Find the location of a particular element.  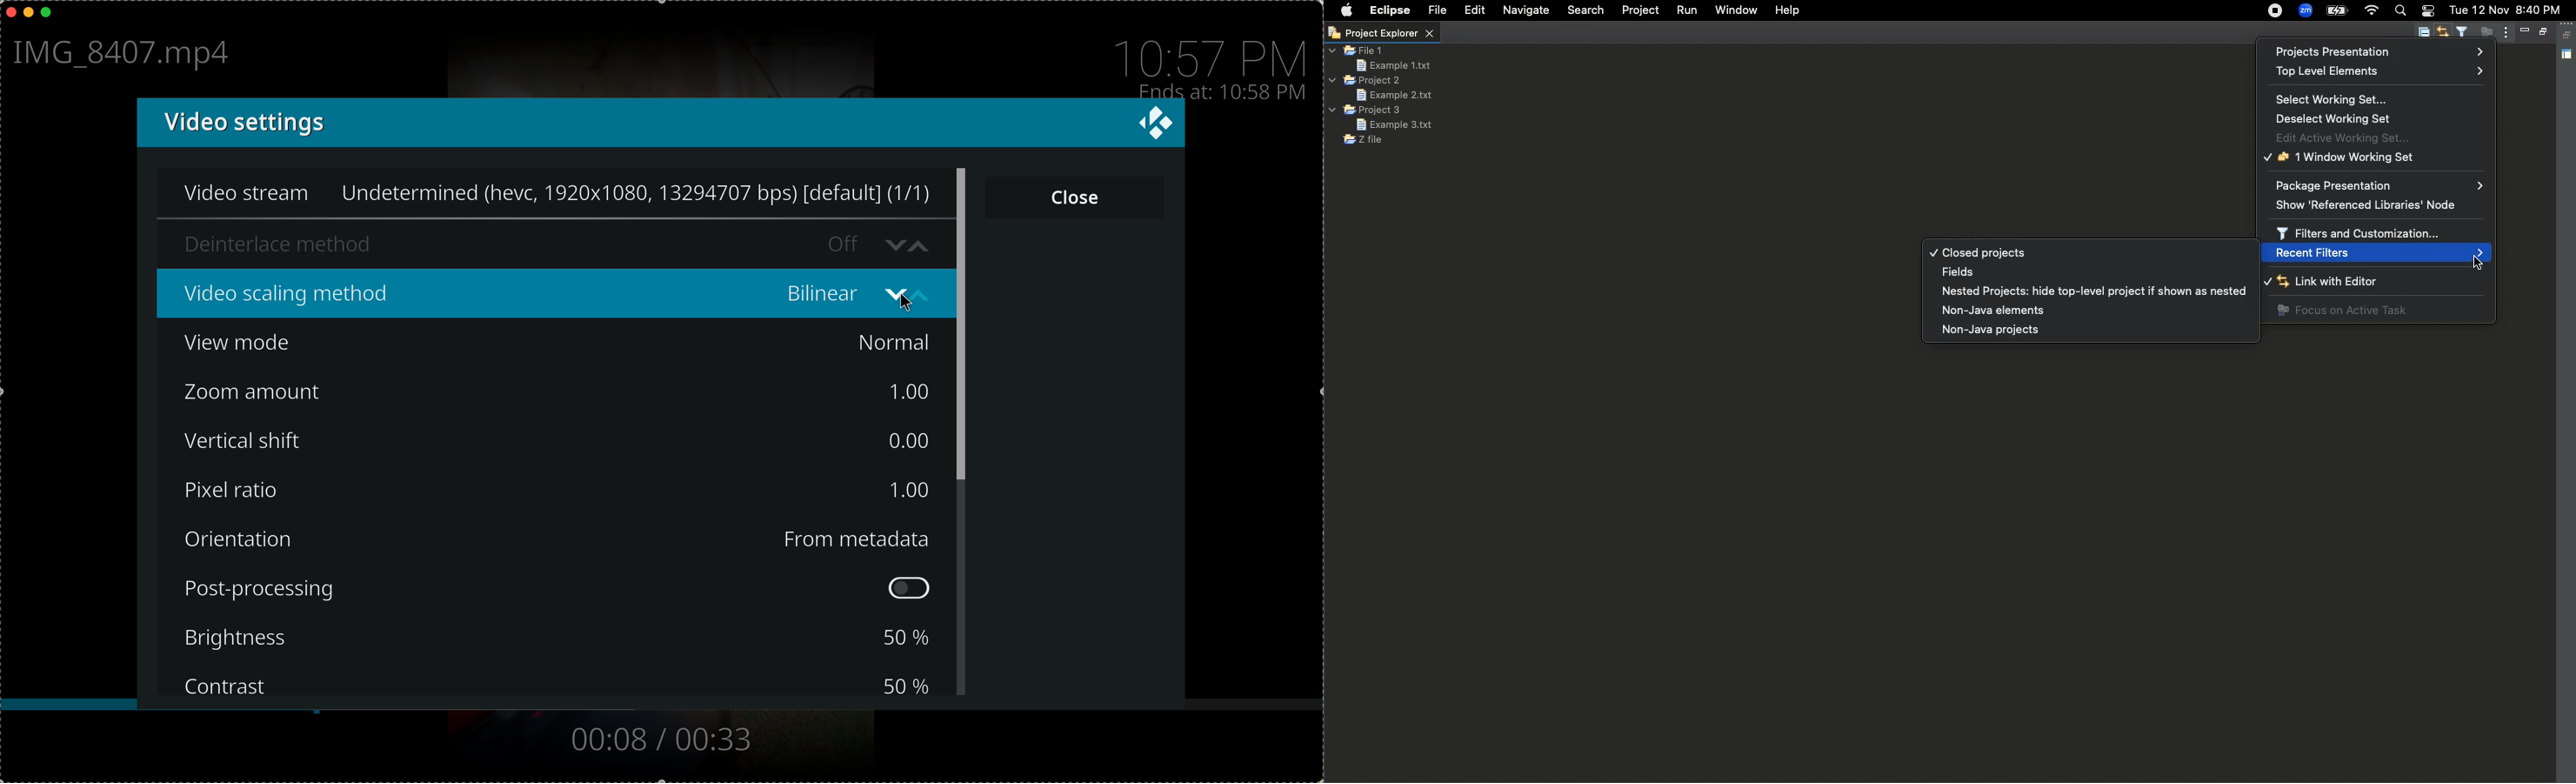

view mode  Normal is located at coordinates (561, 343).